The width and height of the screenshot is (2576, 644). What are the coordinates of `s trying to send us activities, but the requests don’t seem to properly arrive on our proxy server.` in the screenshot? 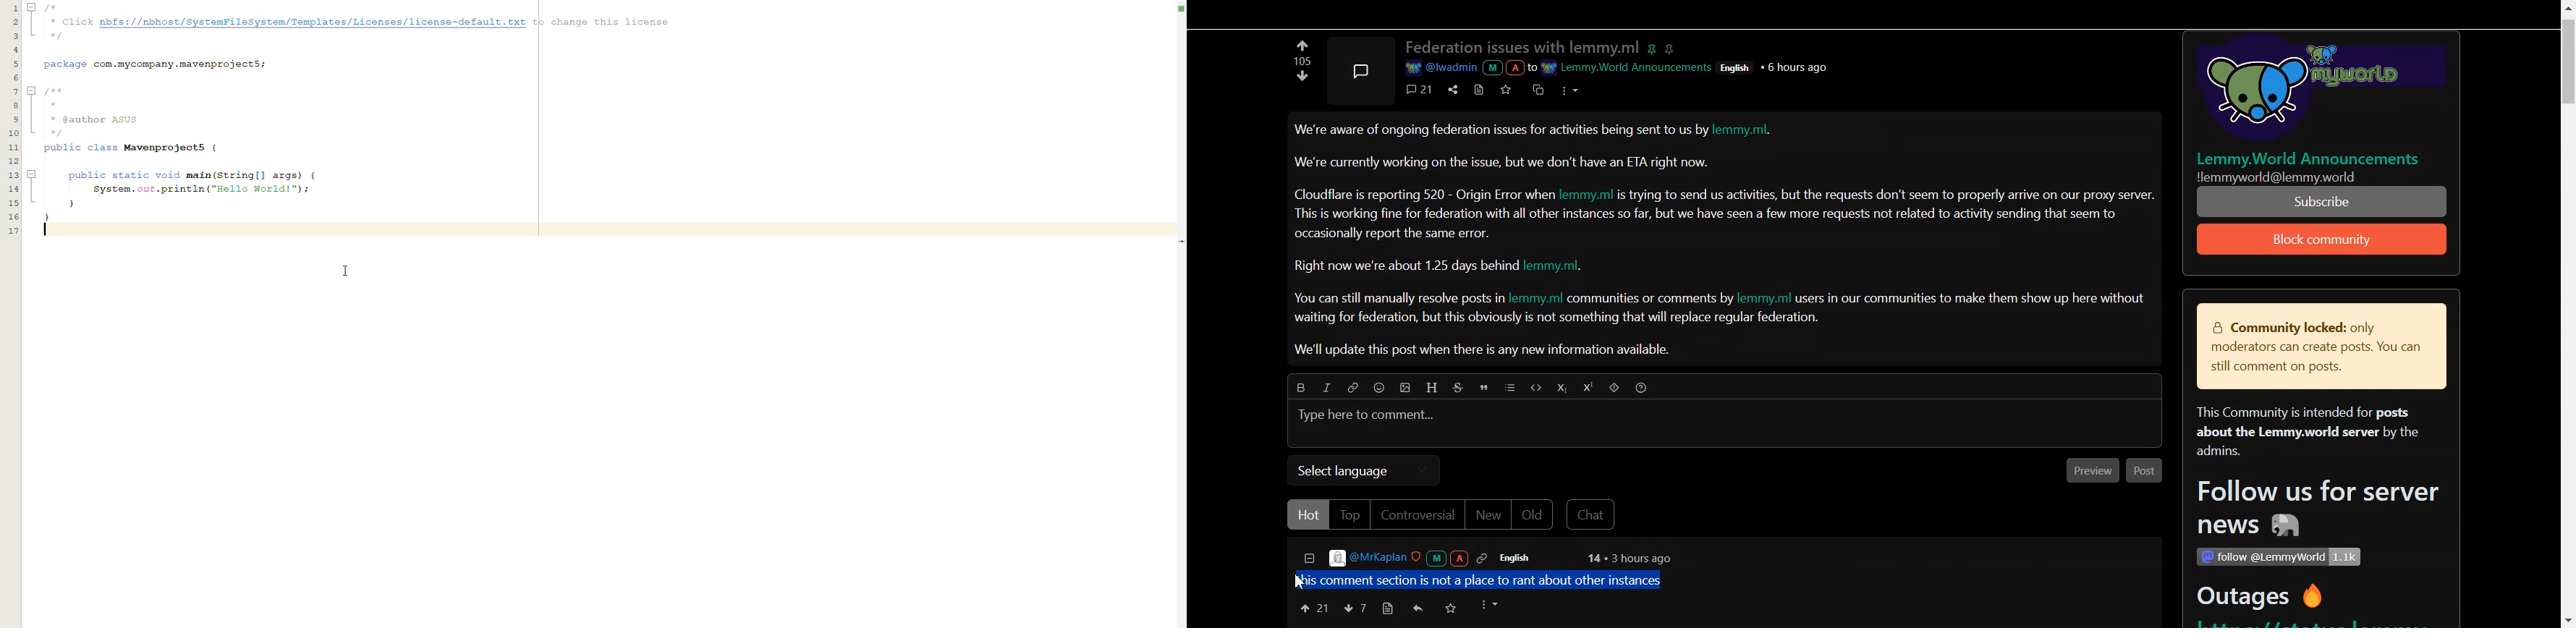 It's located at (1888, 195).